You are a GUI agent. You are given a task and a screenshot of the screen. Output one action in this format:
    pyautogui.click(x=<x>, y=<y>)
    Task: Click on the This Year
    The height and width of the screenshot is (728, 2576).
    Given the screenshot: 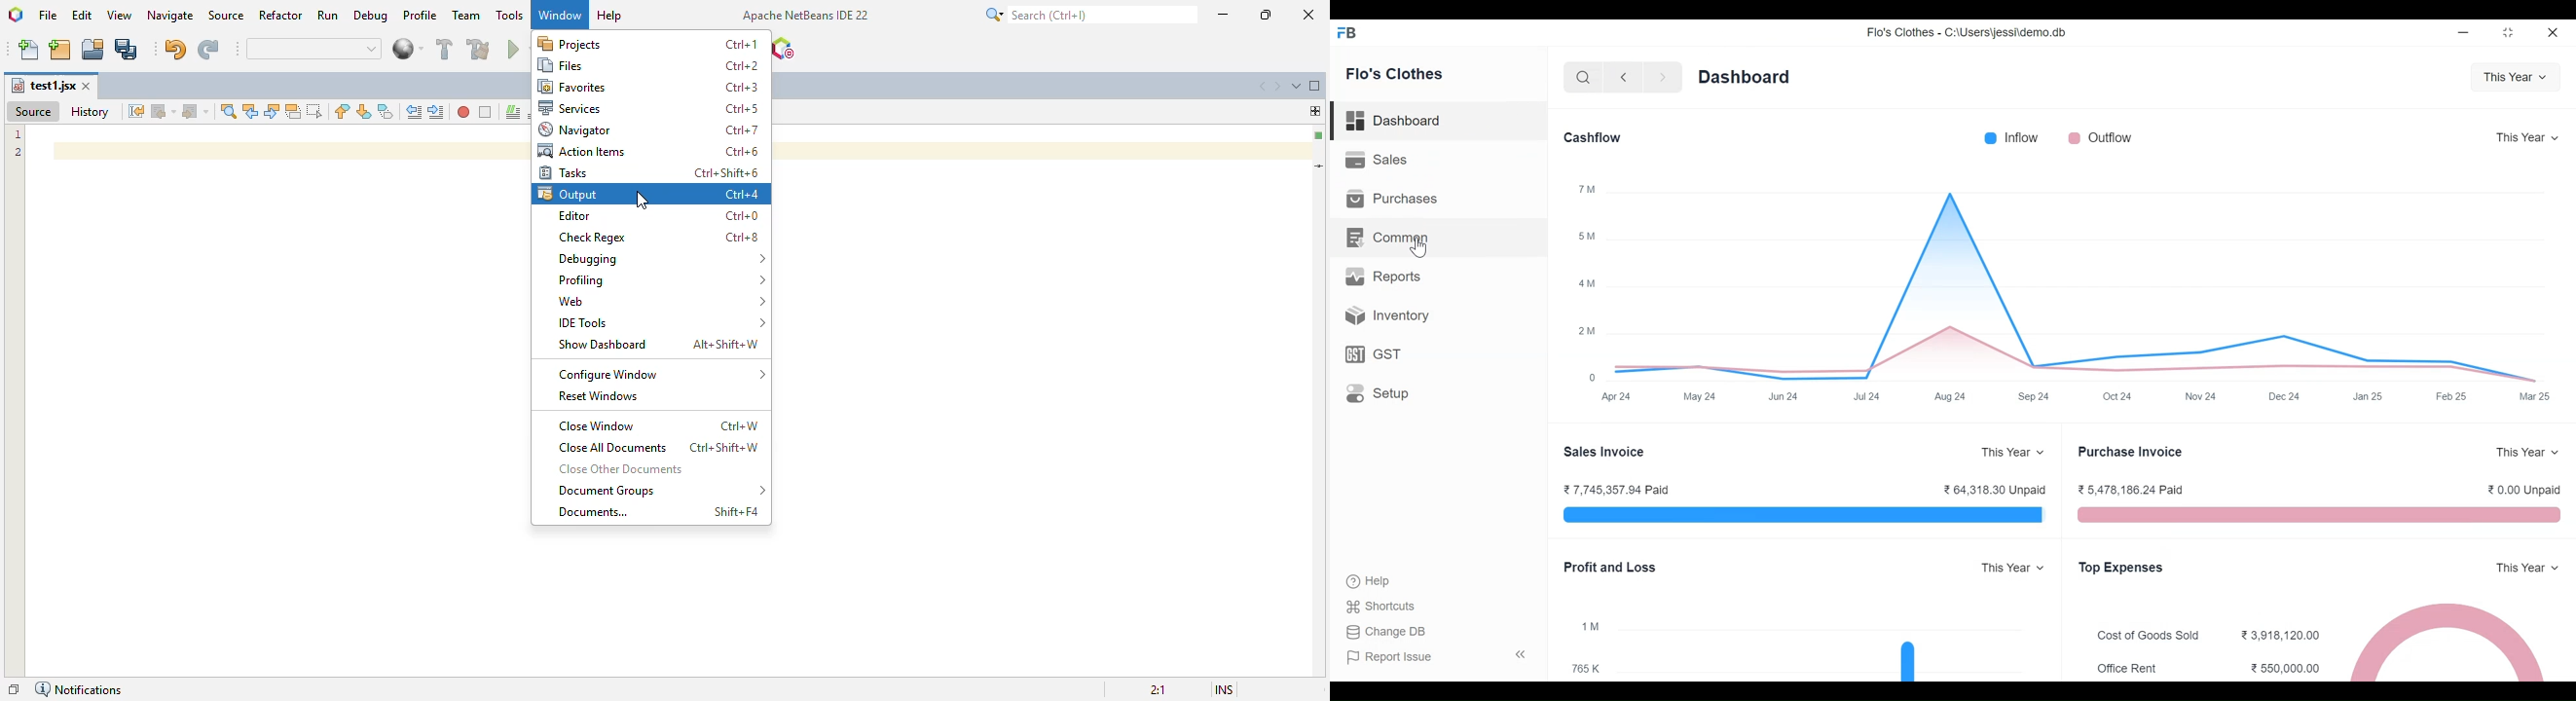 What is the action you would take?
    pyautogui.click(x=2531, y=567)
    